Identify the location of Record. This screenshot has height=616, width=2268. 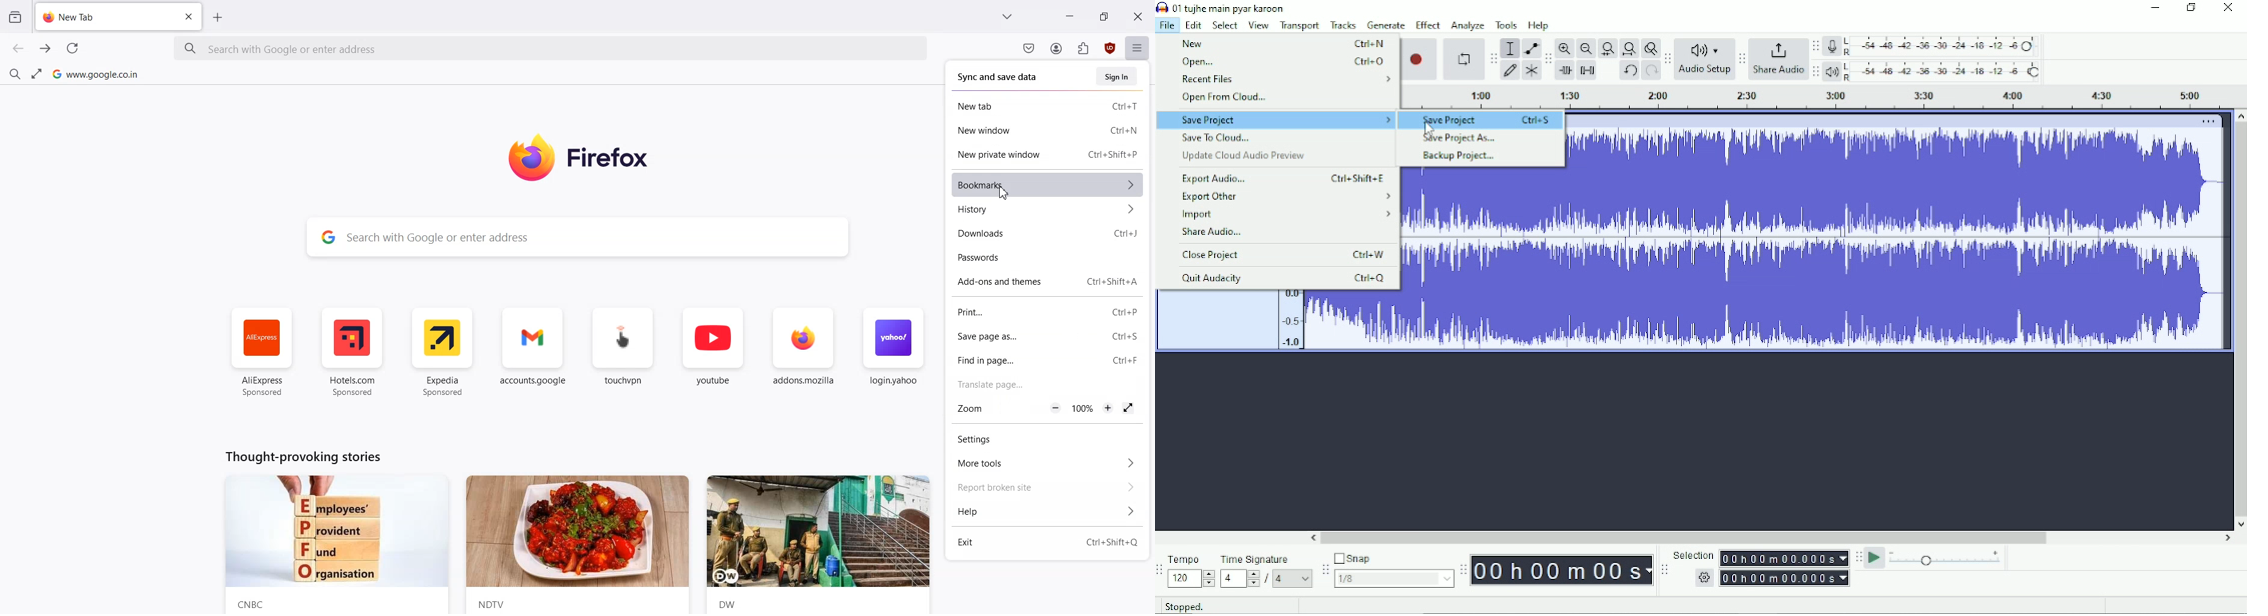
(1421, 58).